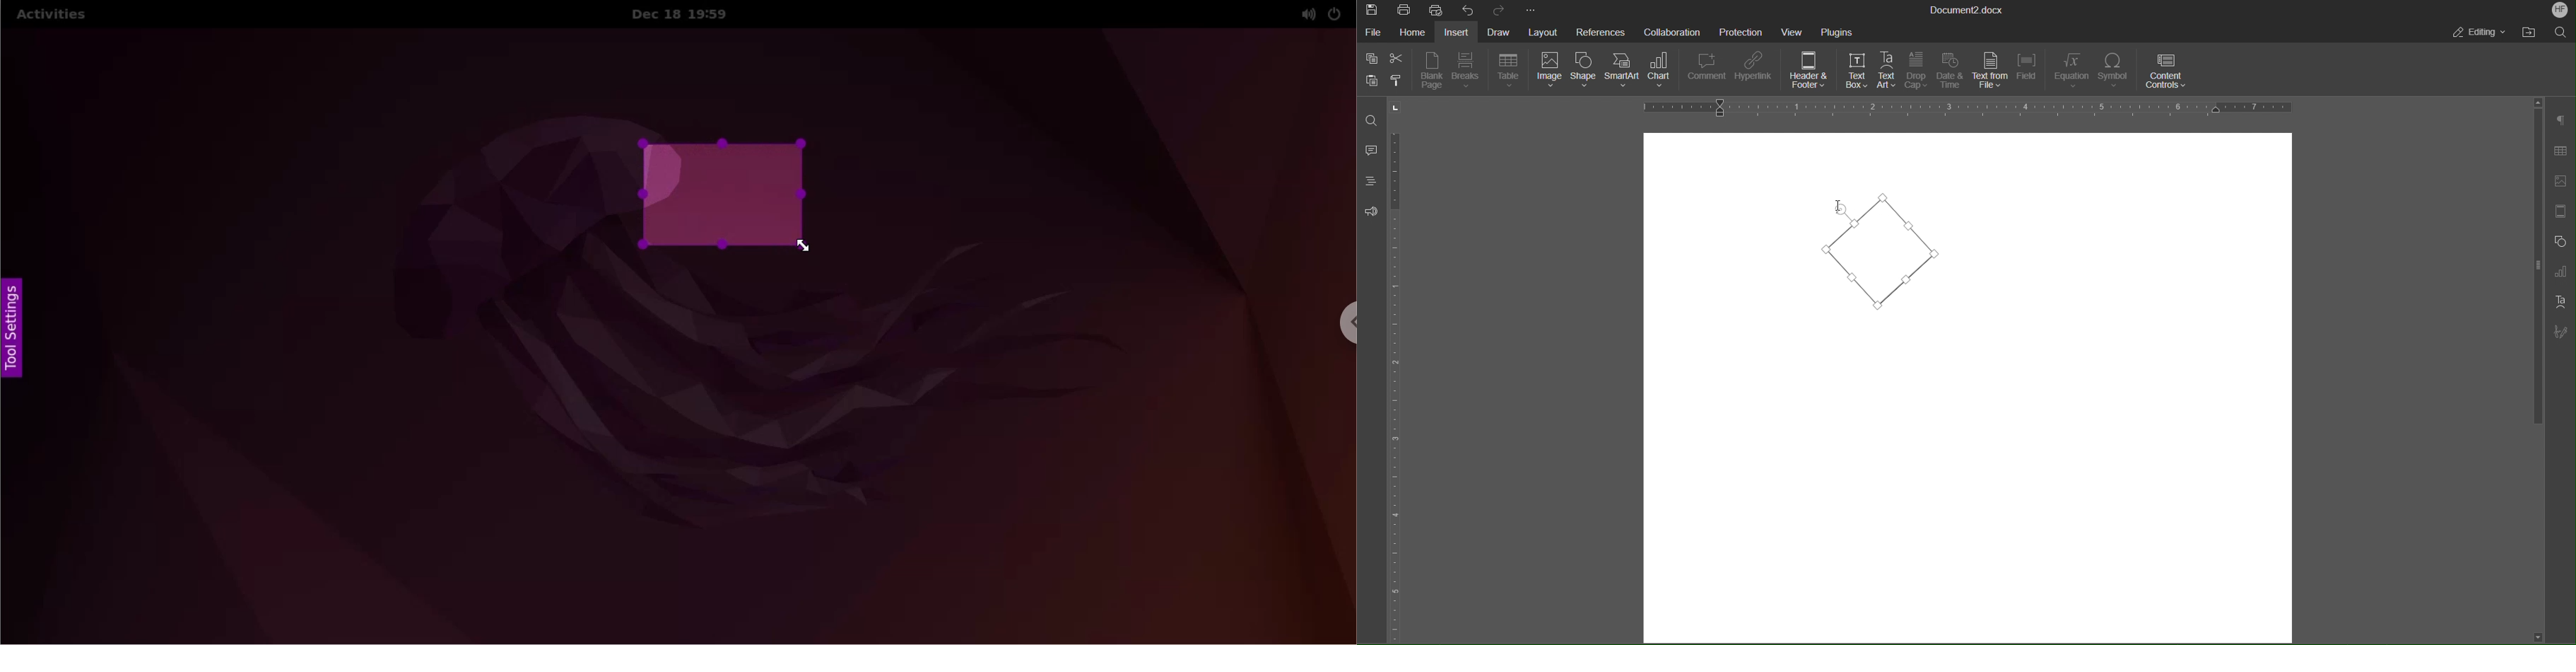  Describe the element at coordinates (2029, 71) in the screenshot. I see `Field` at that location.